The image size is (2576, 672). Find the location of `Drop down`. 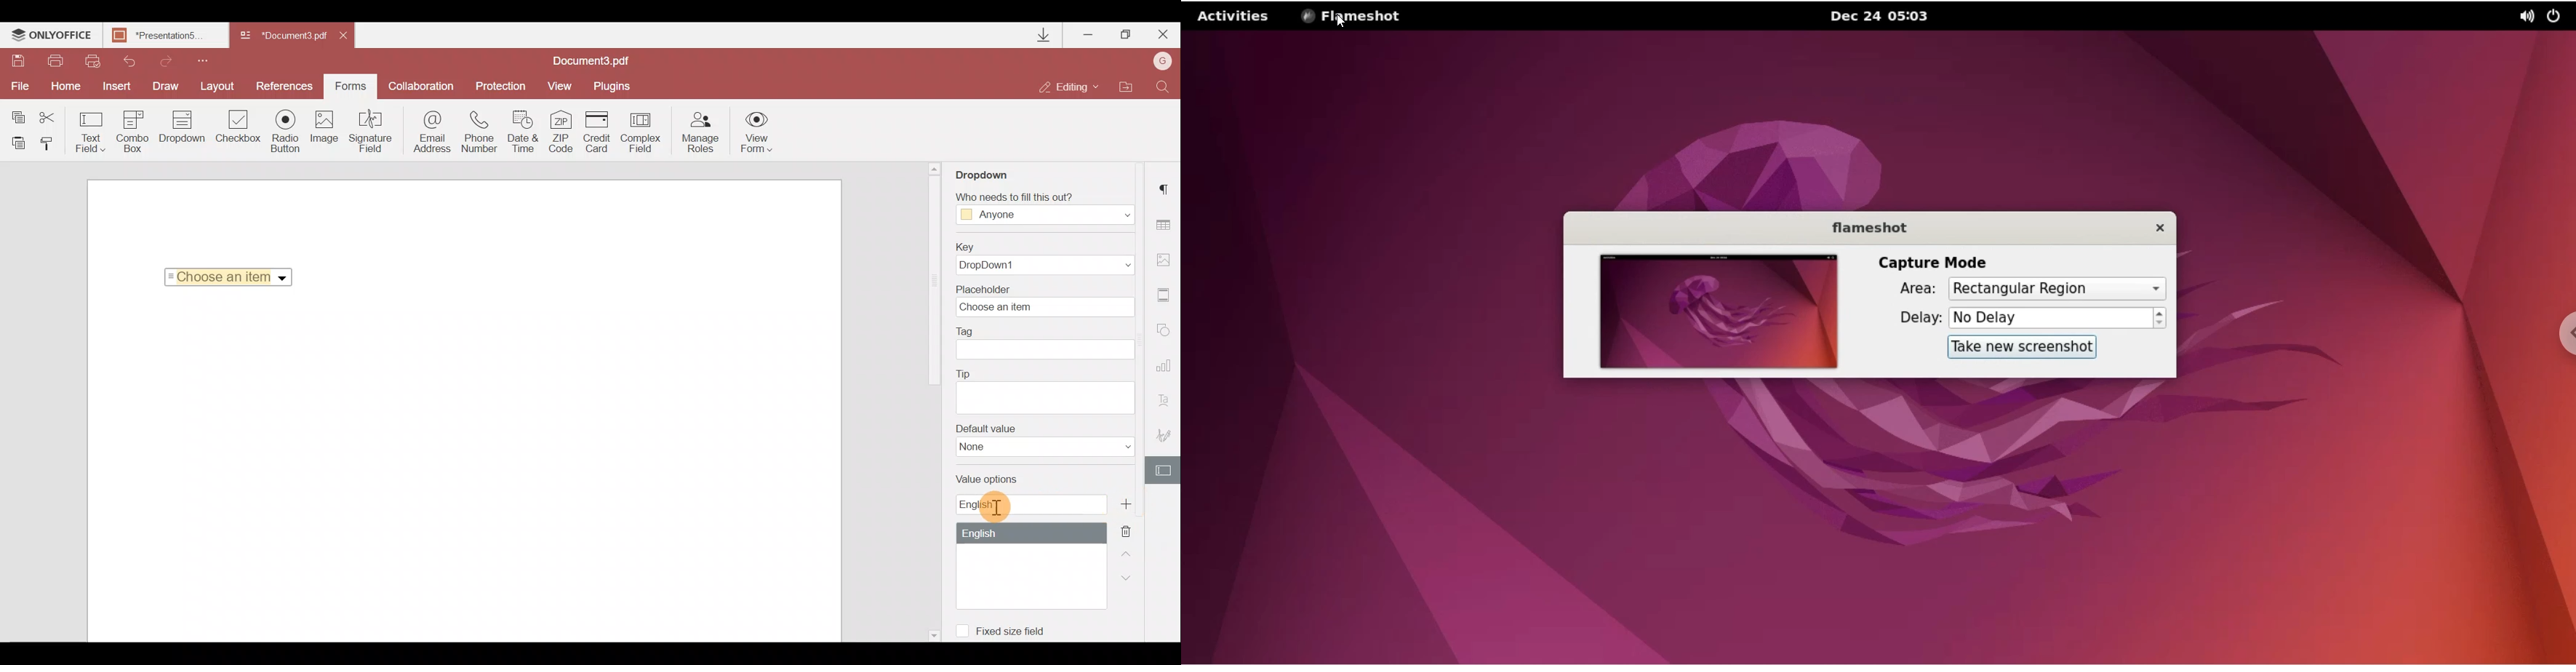

Drop down is located at coordinates (182, 128).